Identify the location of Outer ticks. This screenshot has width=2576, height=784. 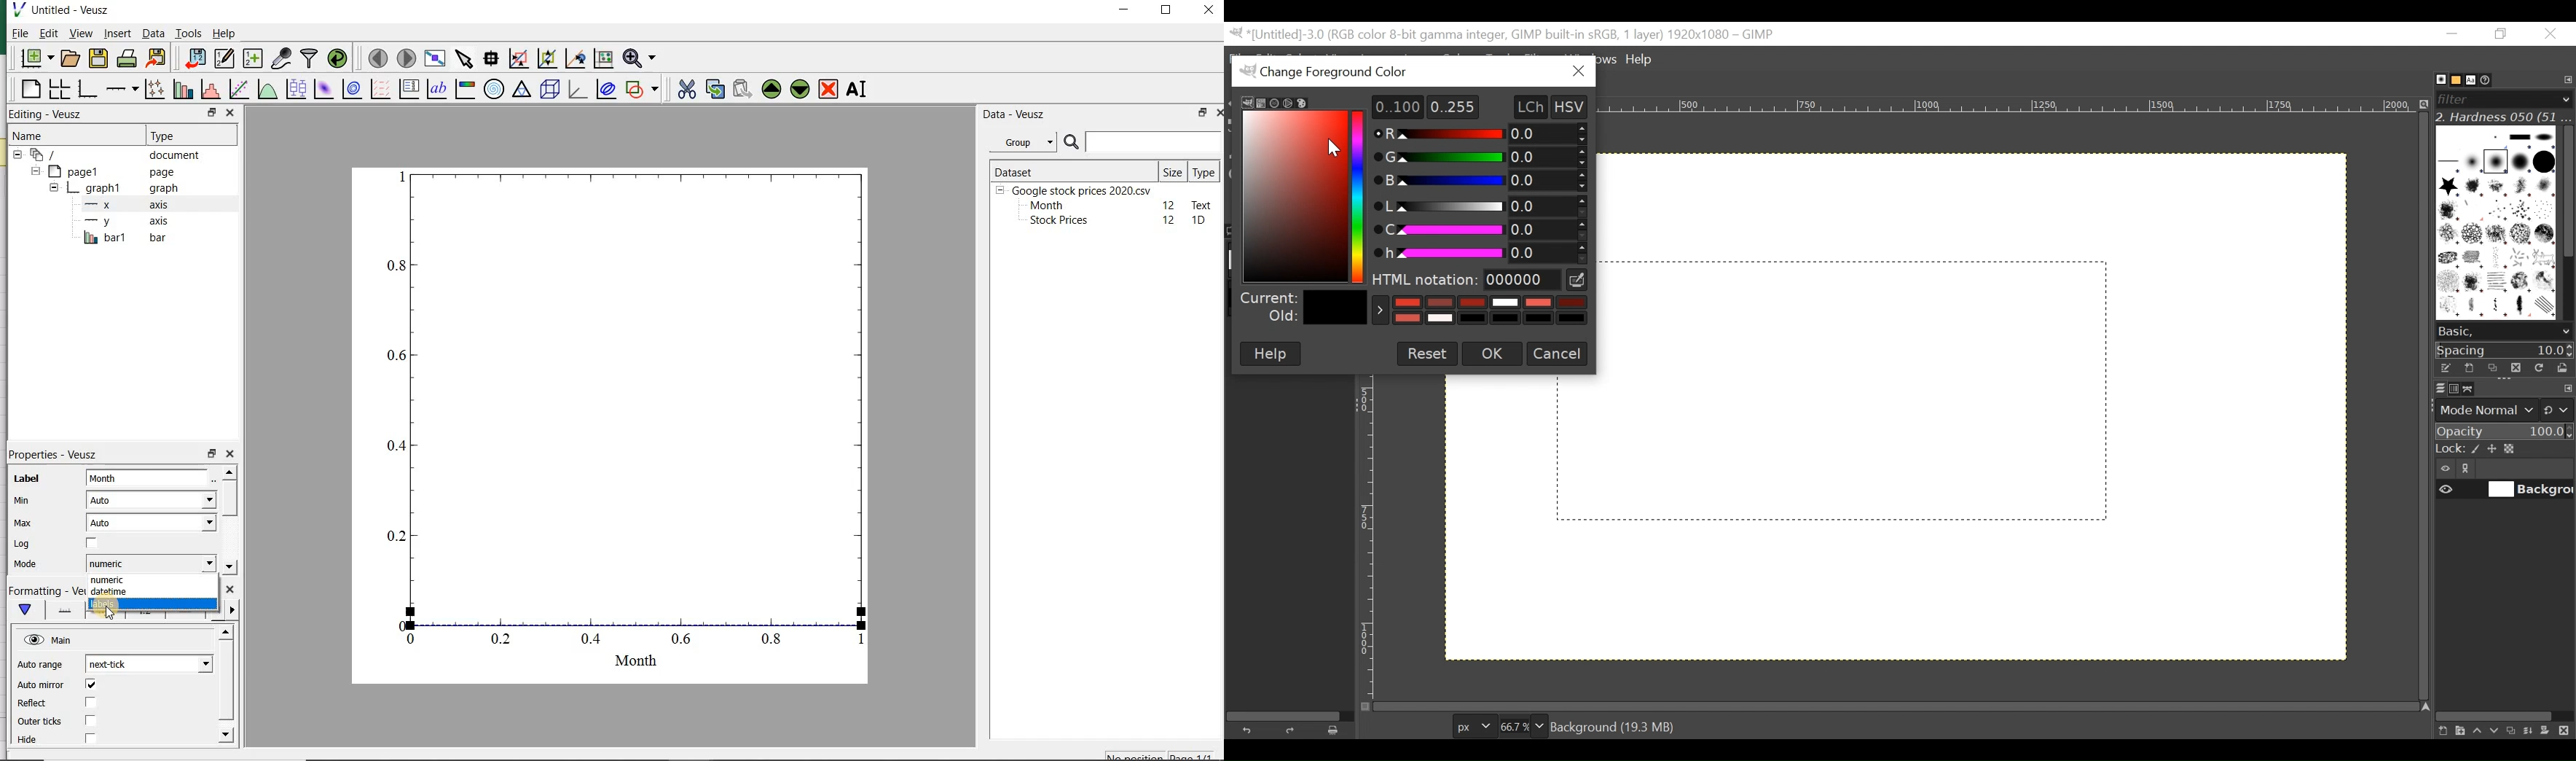
(39, 722).